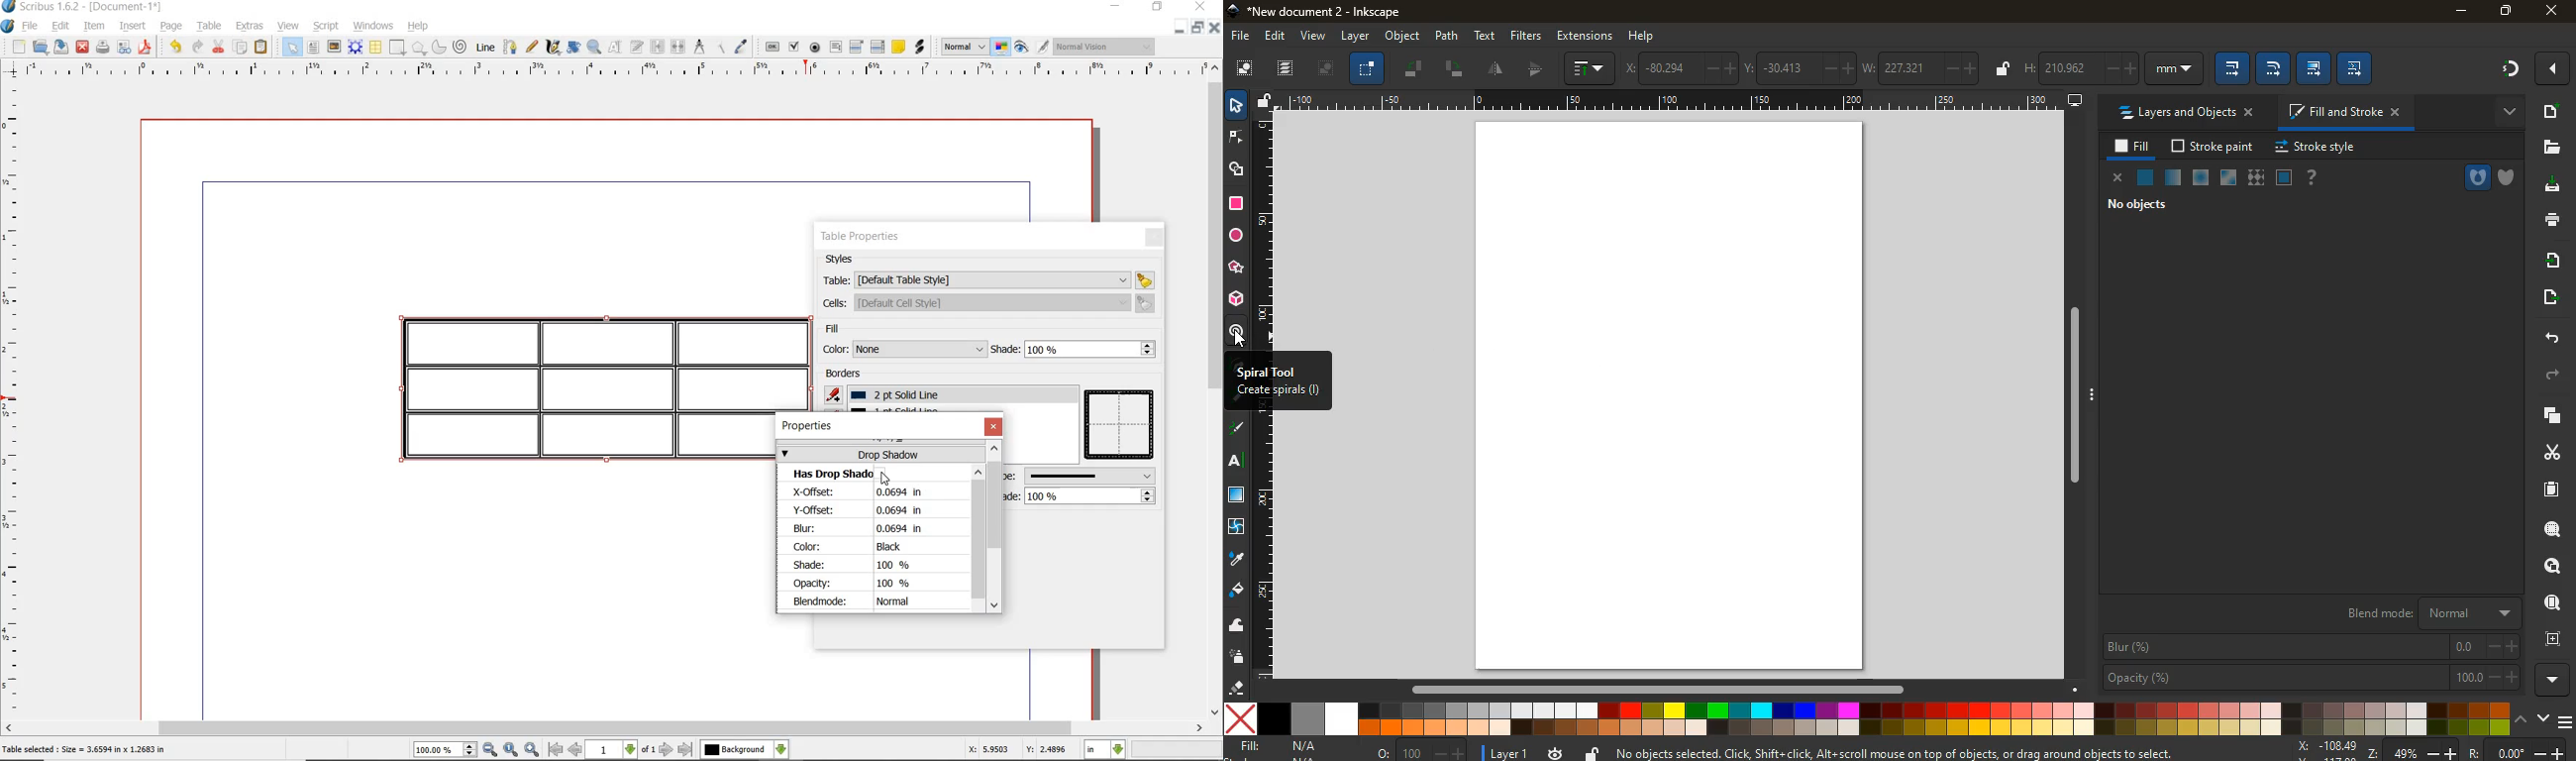  What do you see at coordinates (1414, 66) in the screenshot?
I see `tilt` at bounding box center [1414, 66].